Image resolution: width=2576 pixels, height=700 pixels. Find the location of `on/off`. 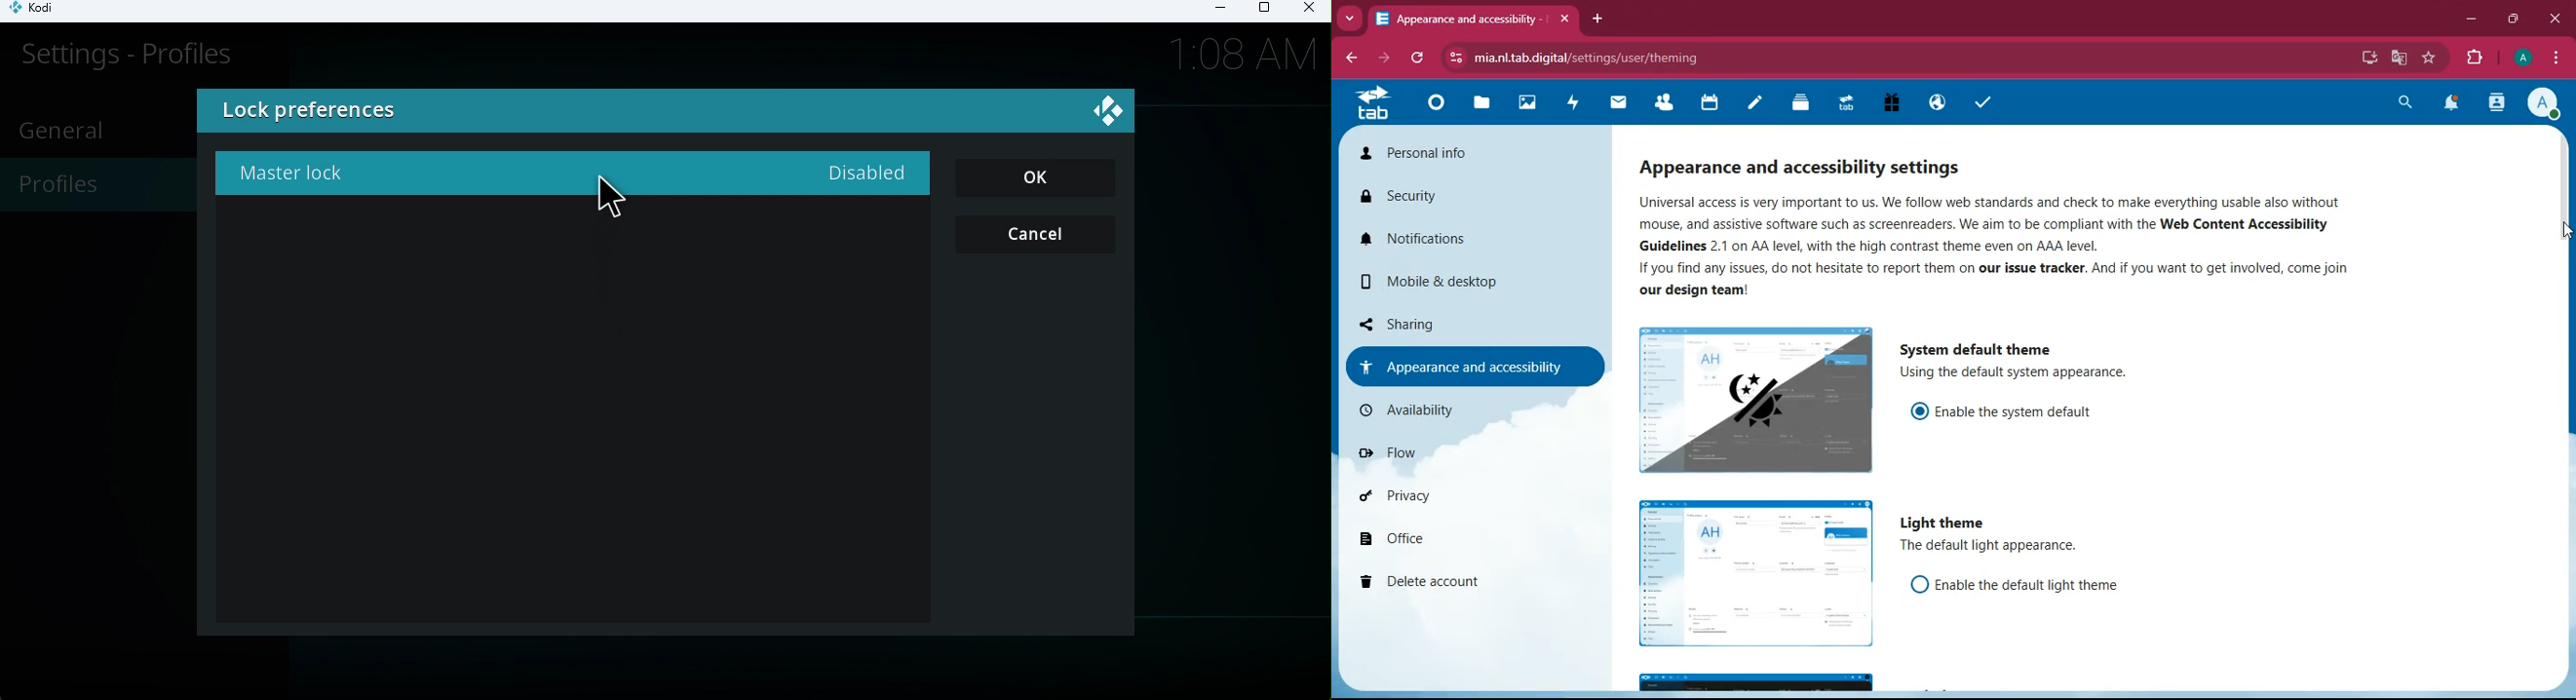

on/off is located at coordinates (1912, 583).